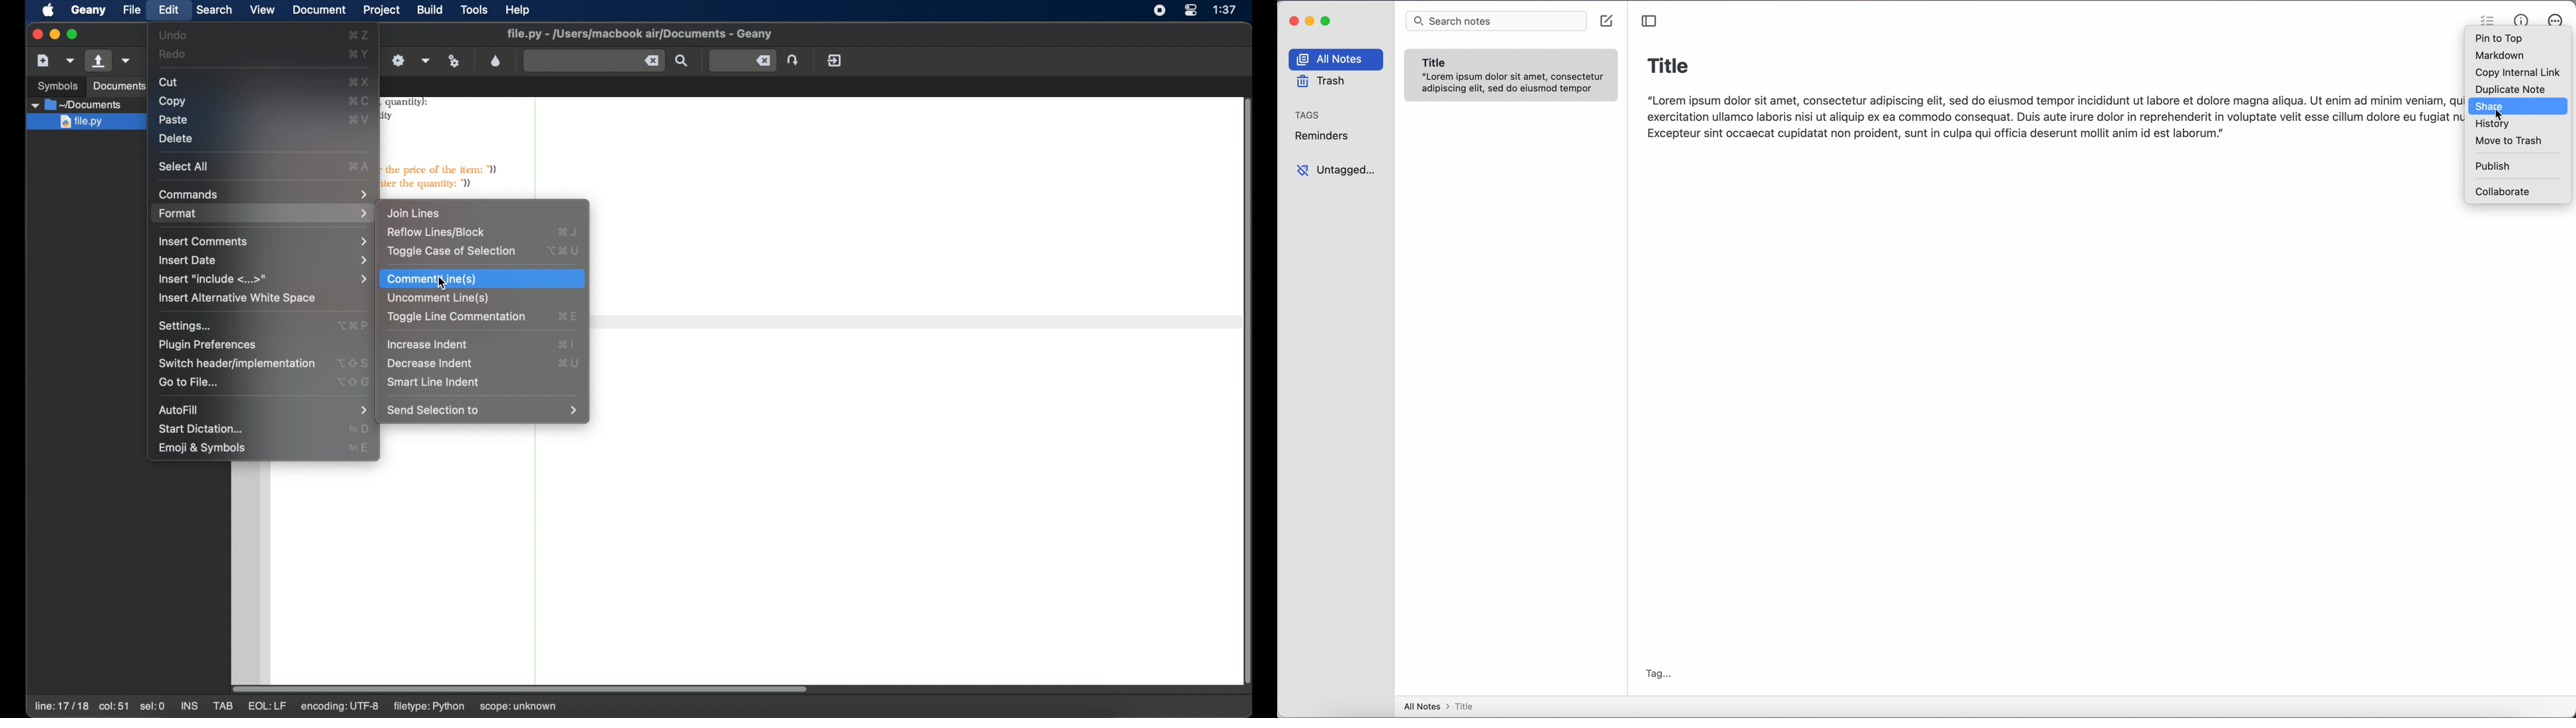 The image size is (2576, 728). Describe the element at coordinates (1320, 82) in the screenshot. I see `trash` at that location.